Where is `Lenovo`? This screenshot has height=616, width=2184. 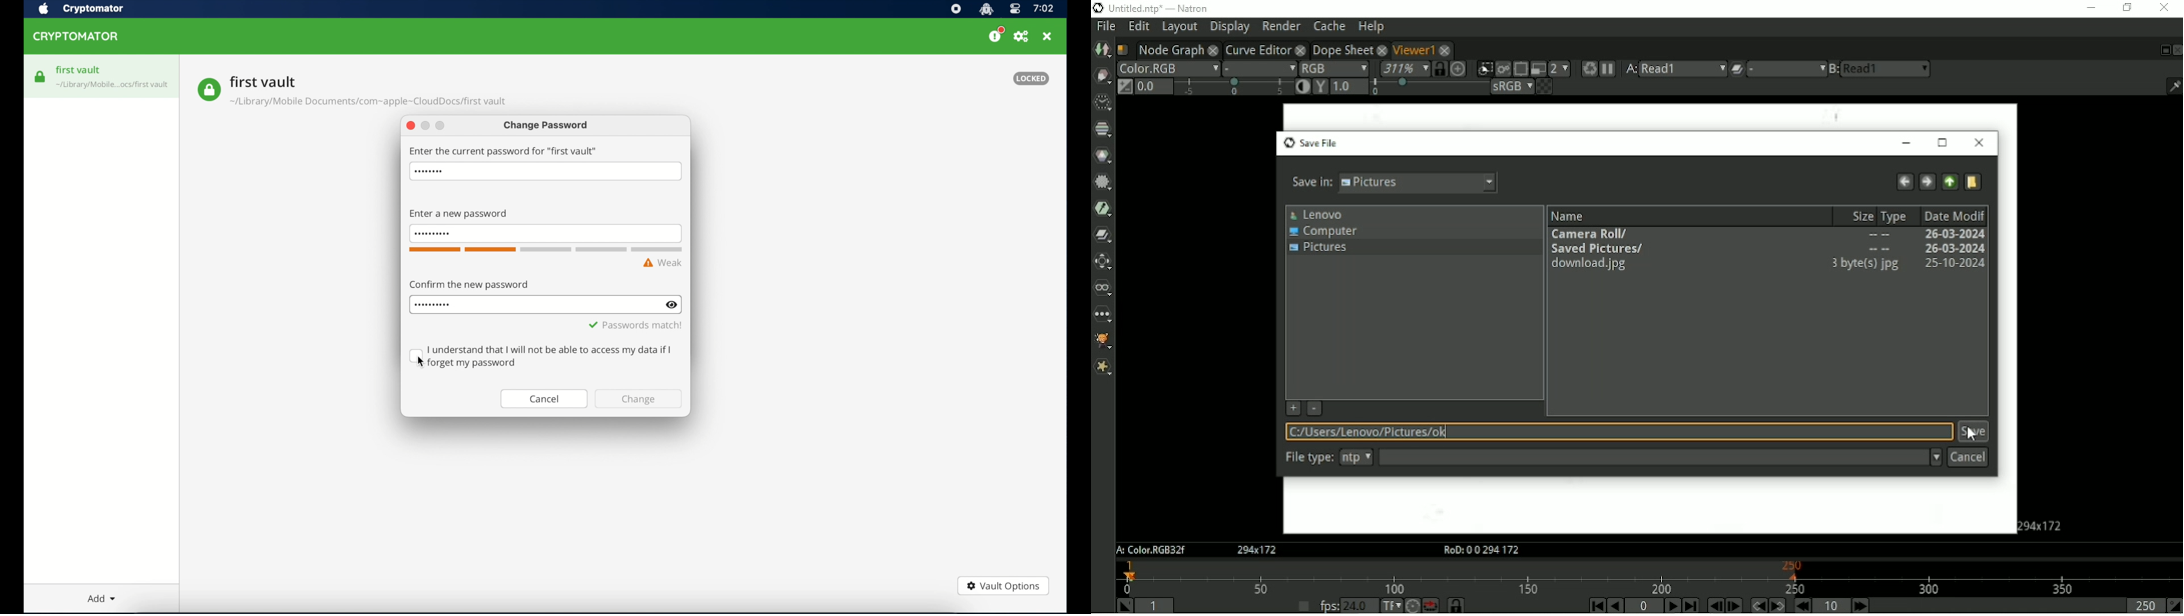
Lenovo is located at coordinates (1316, 215).